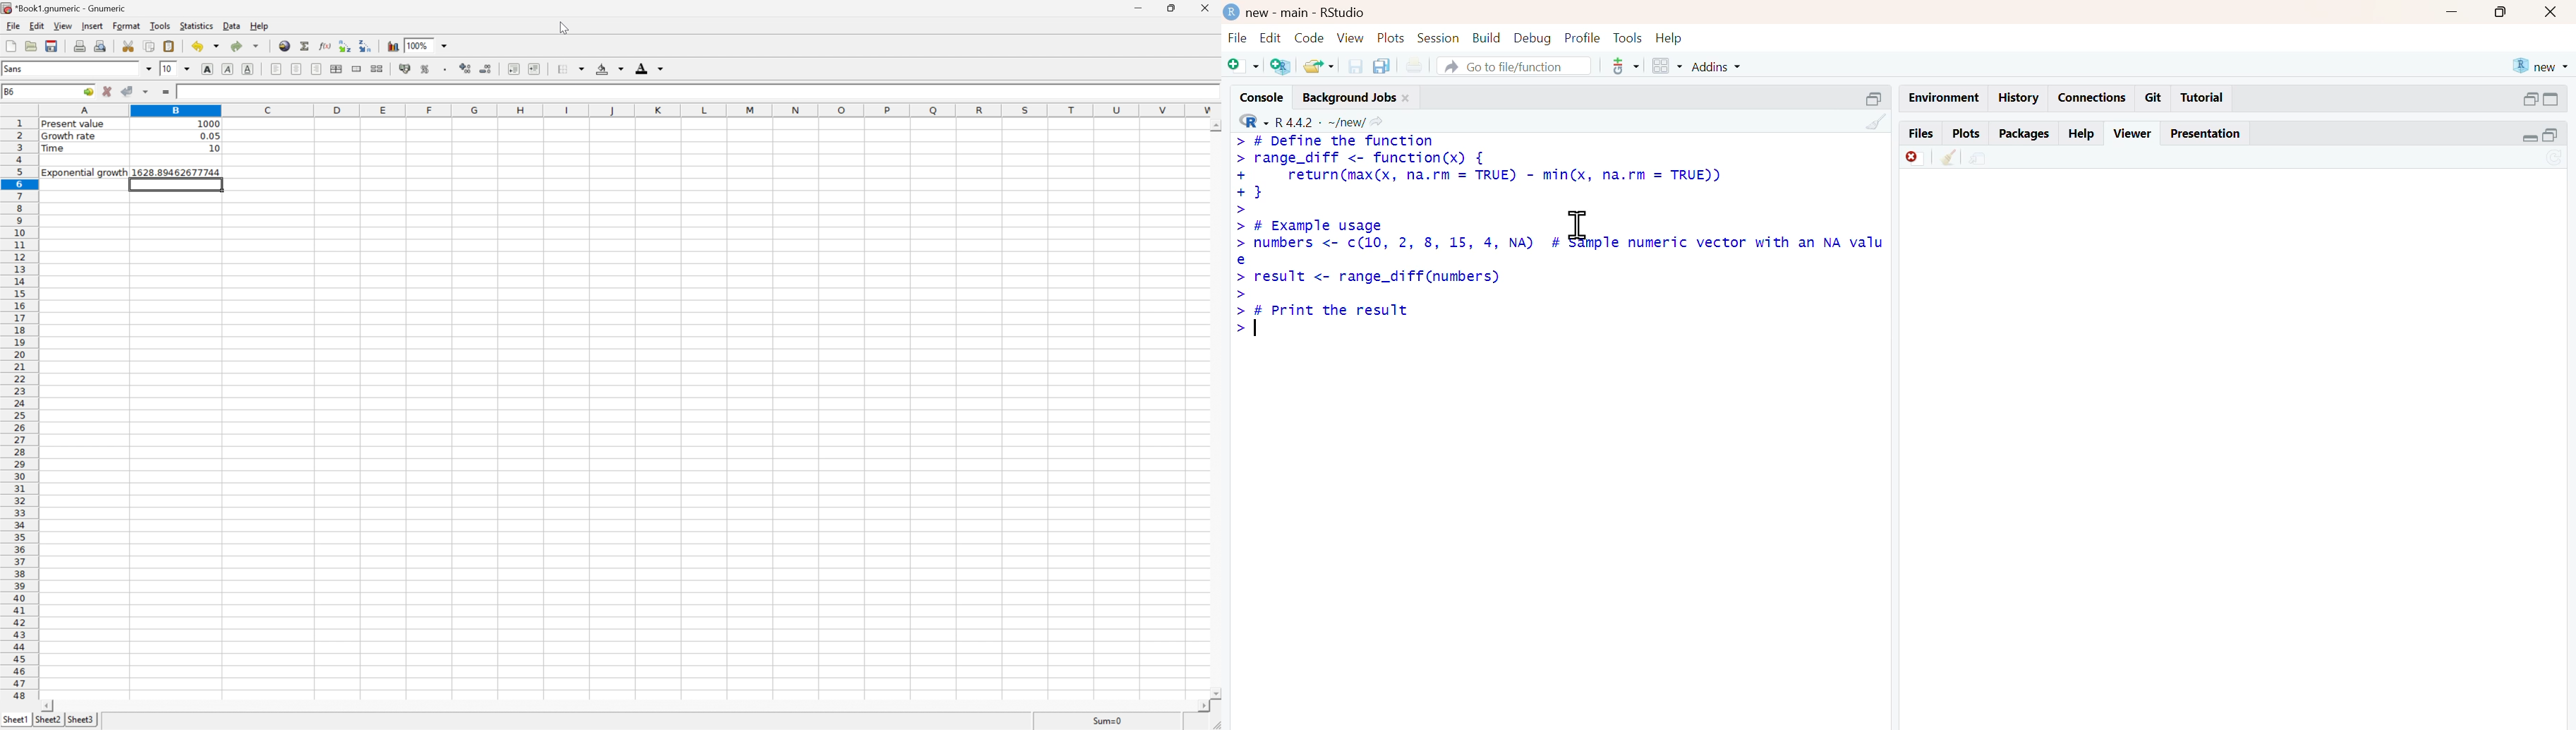 This screenshot has width=2576, height=756. Describe the element at coordinates (1978, 159) in the screenshot. I see `share document ` at that location.